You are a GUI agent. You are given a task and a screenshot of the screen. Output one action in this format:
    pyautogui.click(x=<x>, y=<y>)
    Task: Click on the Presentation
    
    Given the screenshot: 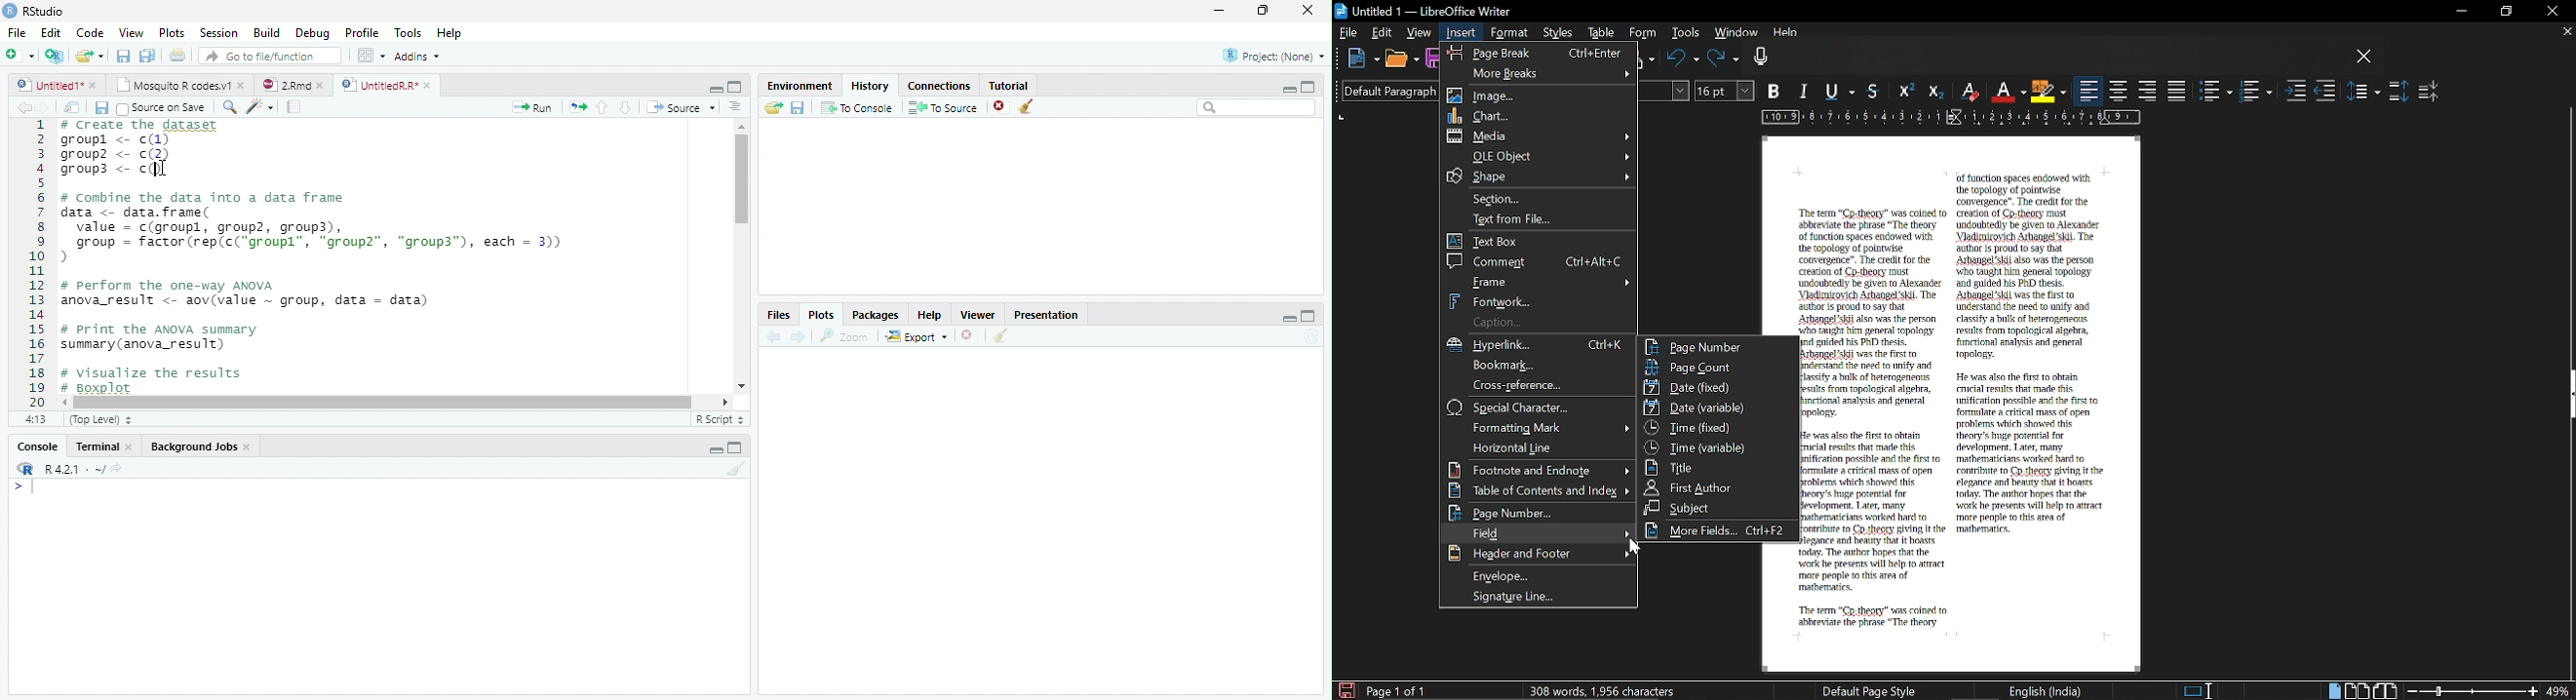 What is the action you would take?
    pyautogui.click(x=1054, y=313)
    